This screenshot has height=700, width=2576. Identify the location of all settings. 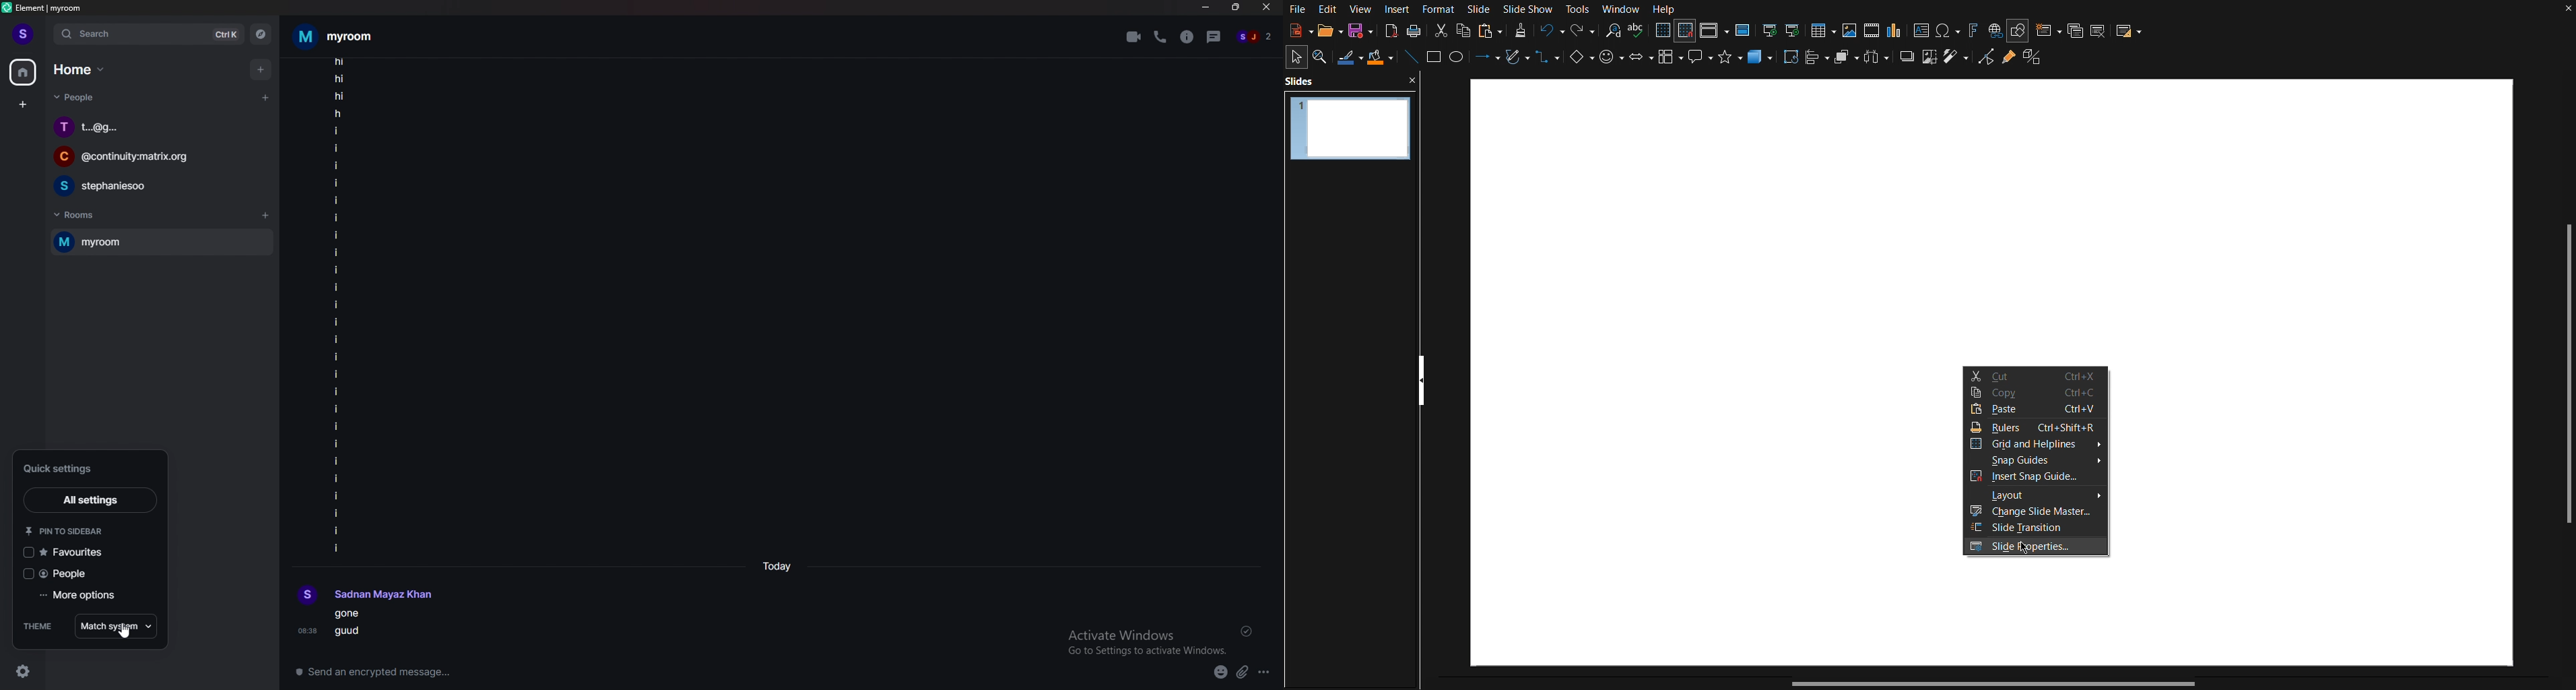
(90, 499).